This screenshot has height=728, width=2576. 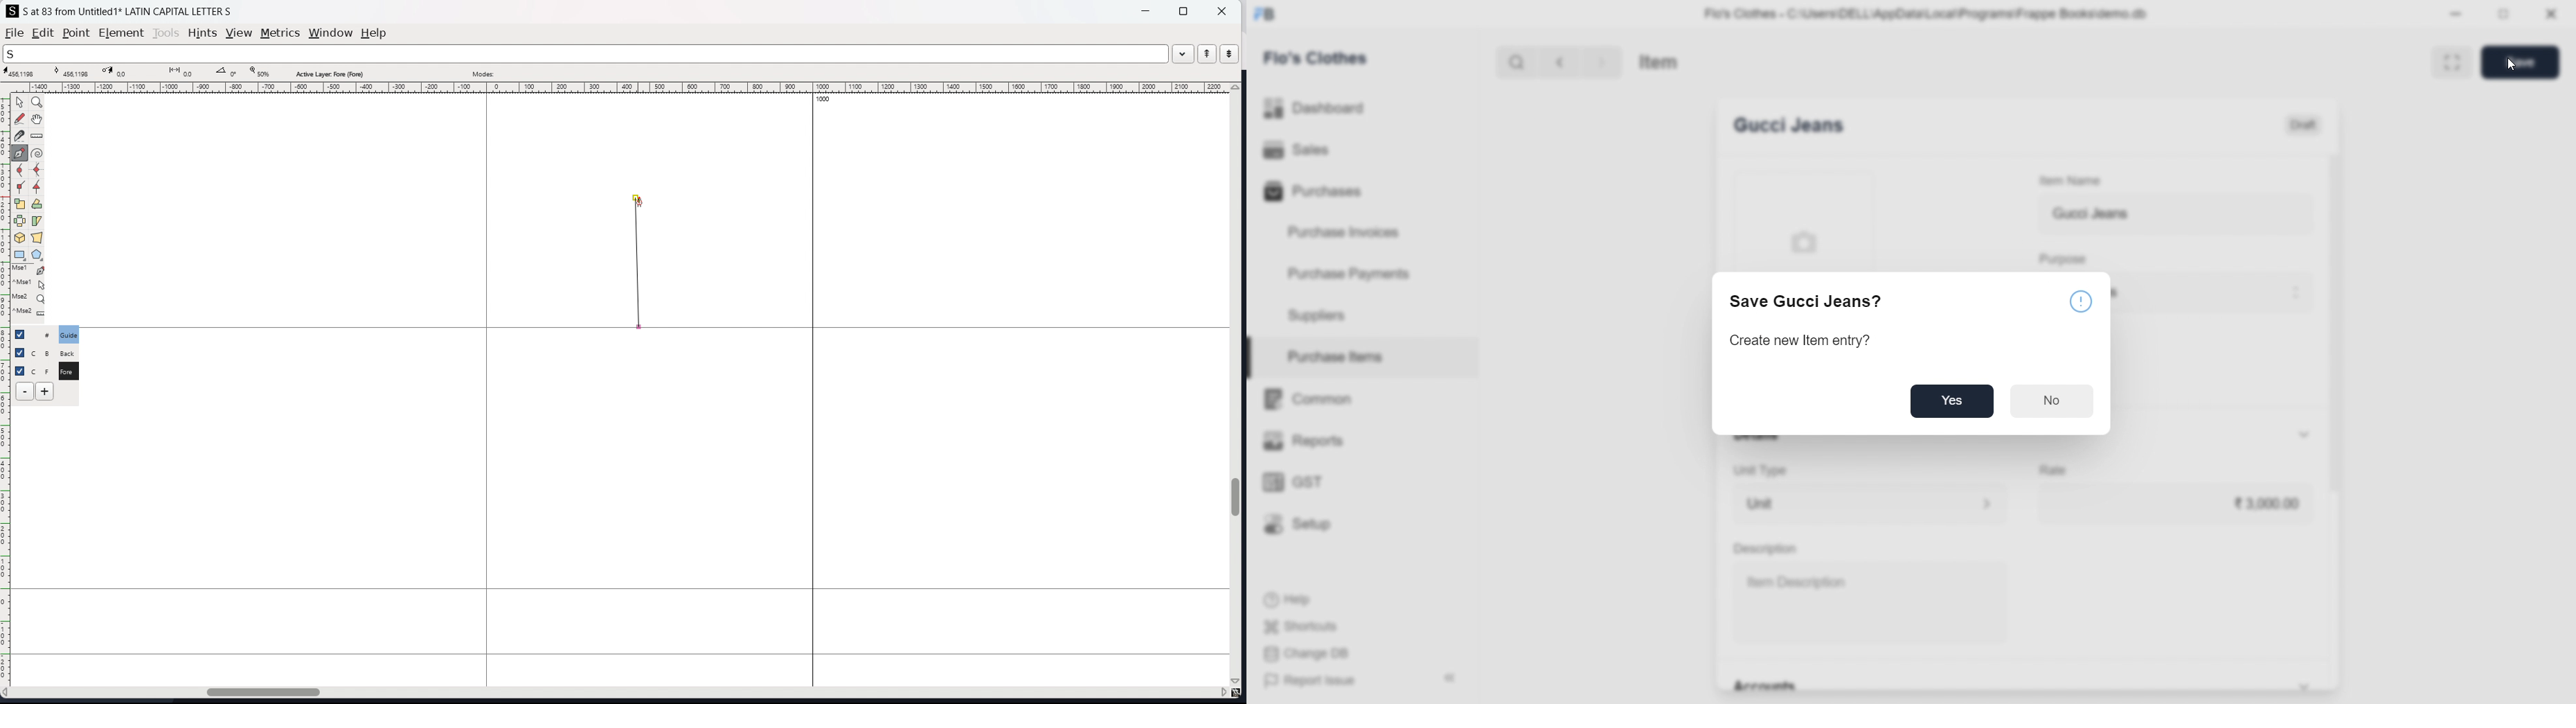 What do you see at coordinates (1950, 401) in the screenshot?
I see `Yes` at bounding box center [1950, 401].